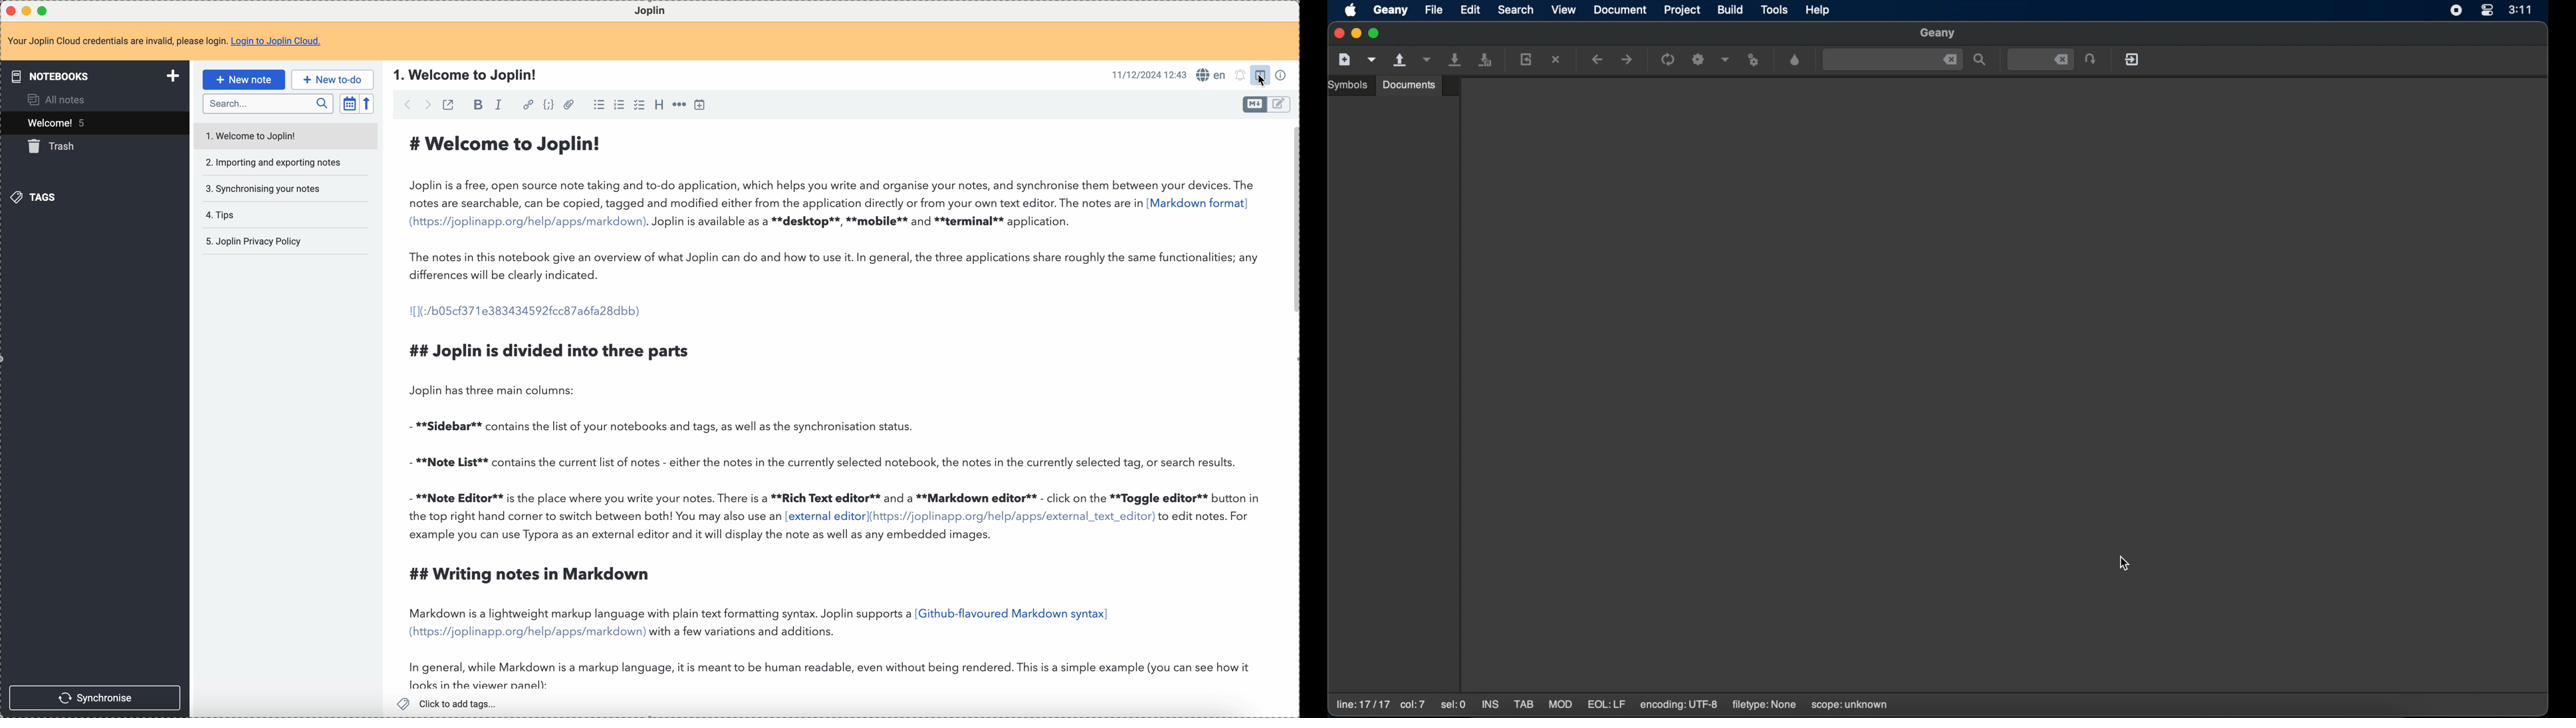 The image size is (2576, 728). Describe the element at coordinates (838, 497) in the screenshot. I see `- **Note Editor** is the place where you write your notes. There is a **Rich Text editor** and a **Markdown editor** - click on the **Toggle editor** button in` at that location.